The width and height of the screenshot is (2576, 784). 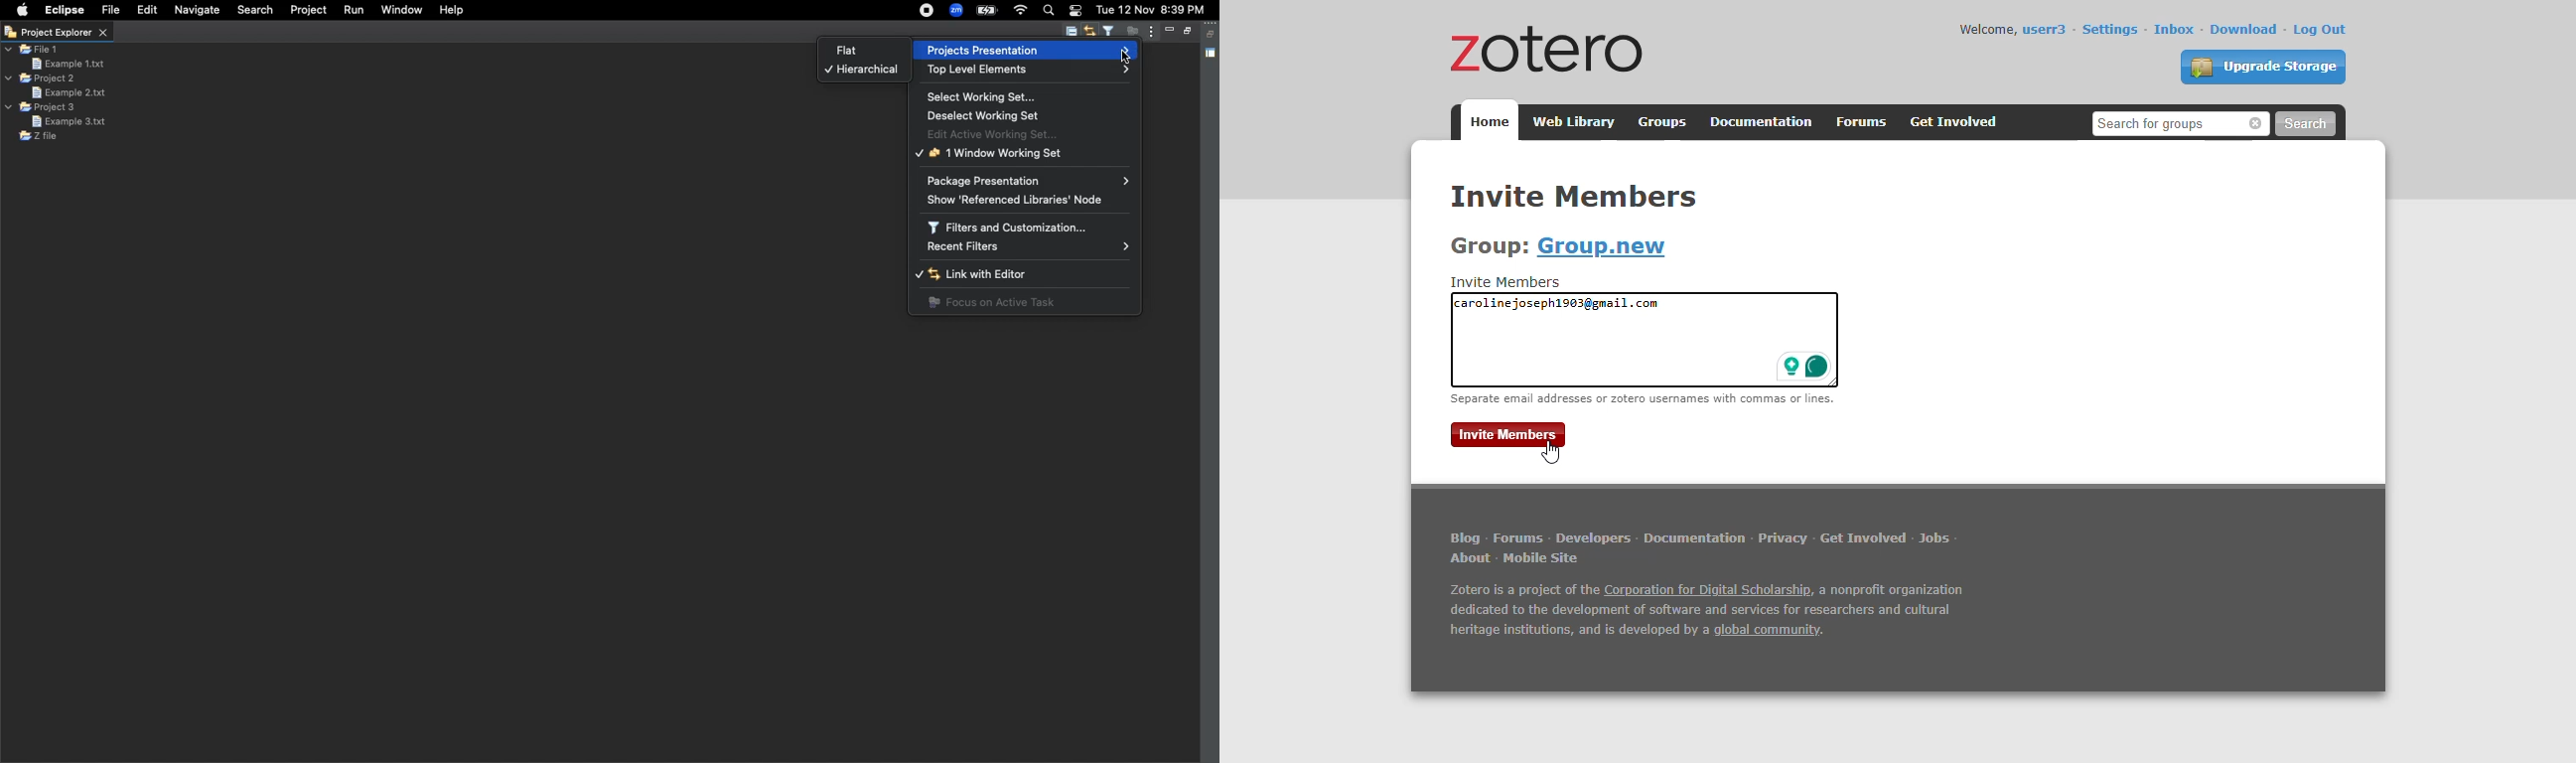 I want to click on groups, so click(x=1663, y=122).